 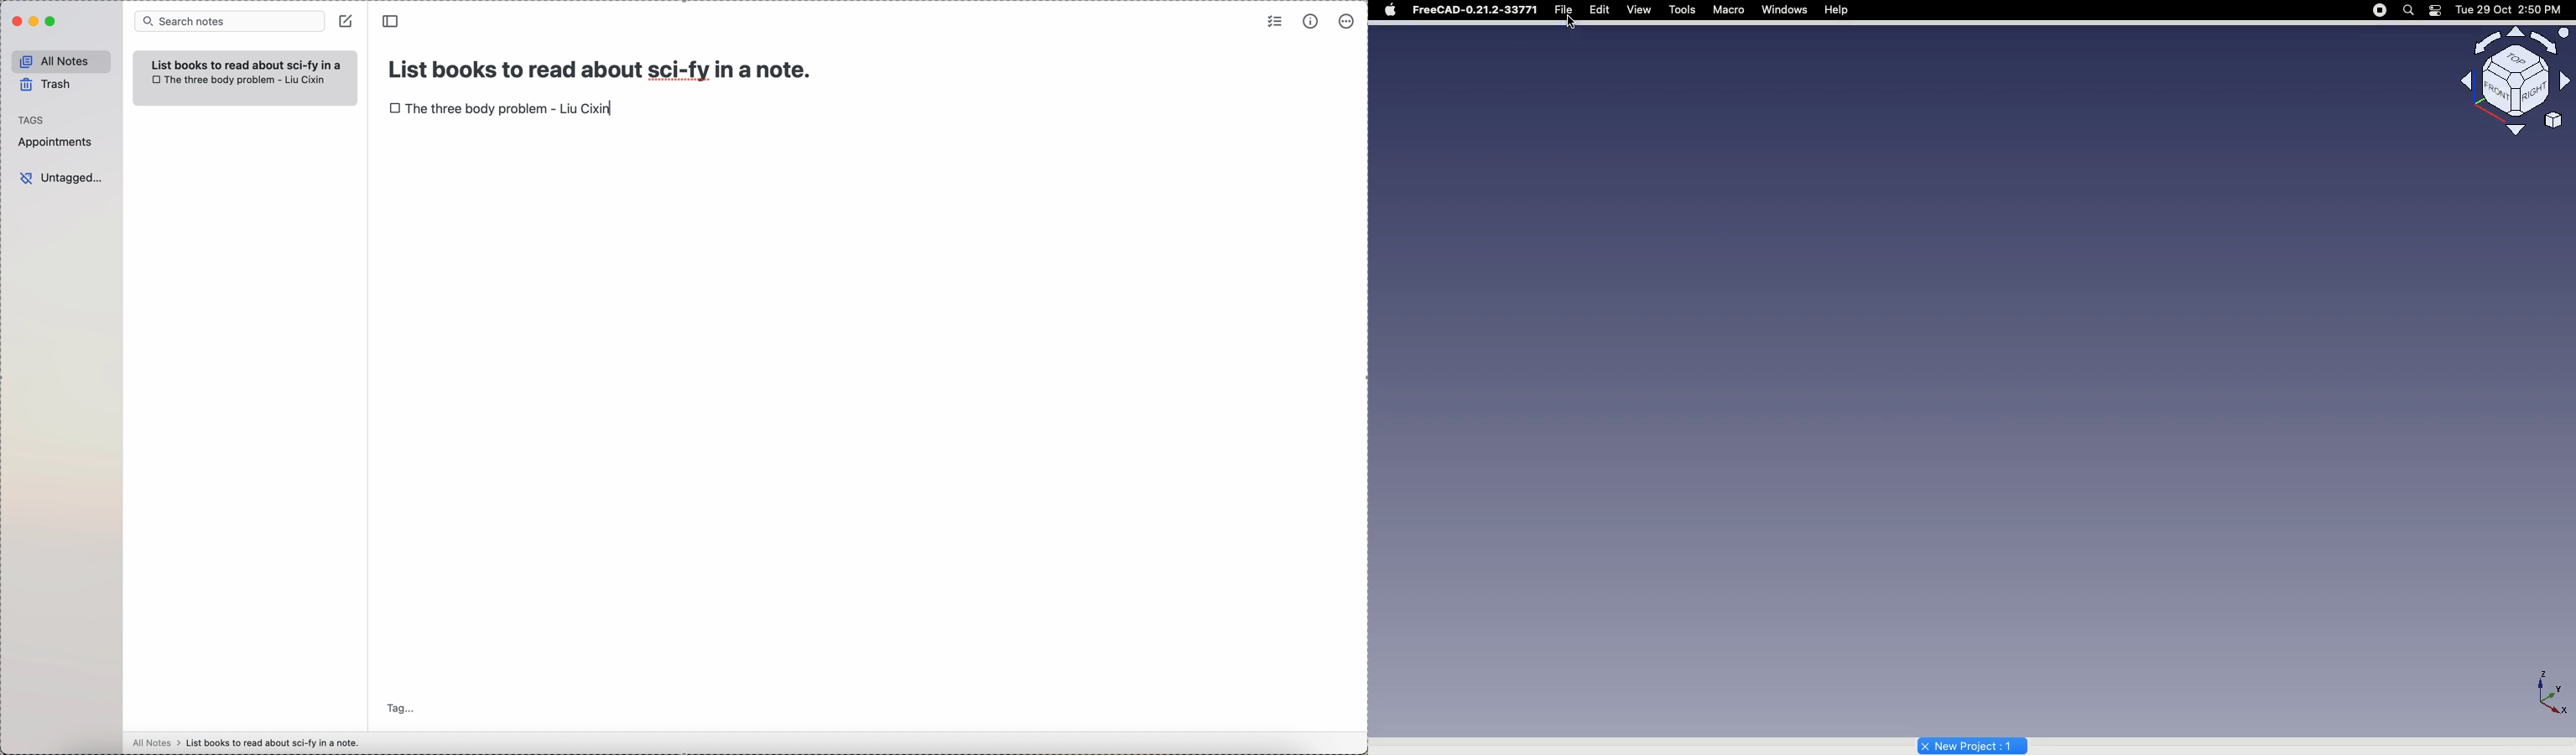 What do you see at coordinates (401, 700) in the screenshot?
I see `tag...` at bounding box center [401, 700].